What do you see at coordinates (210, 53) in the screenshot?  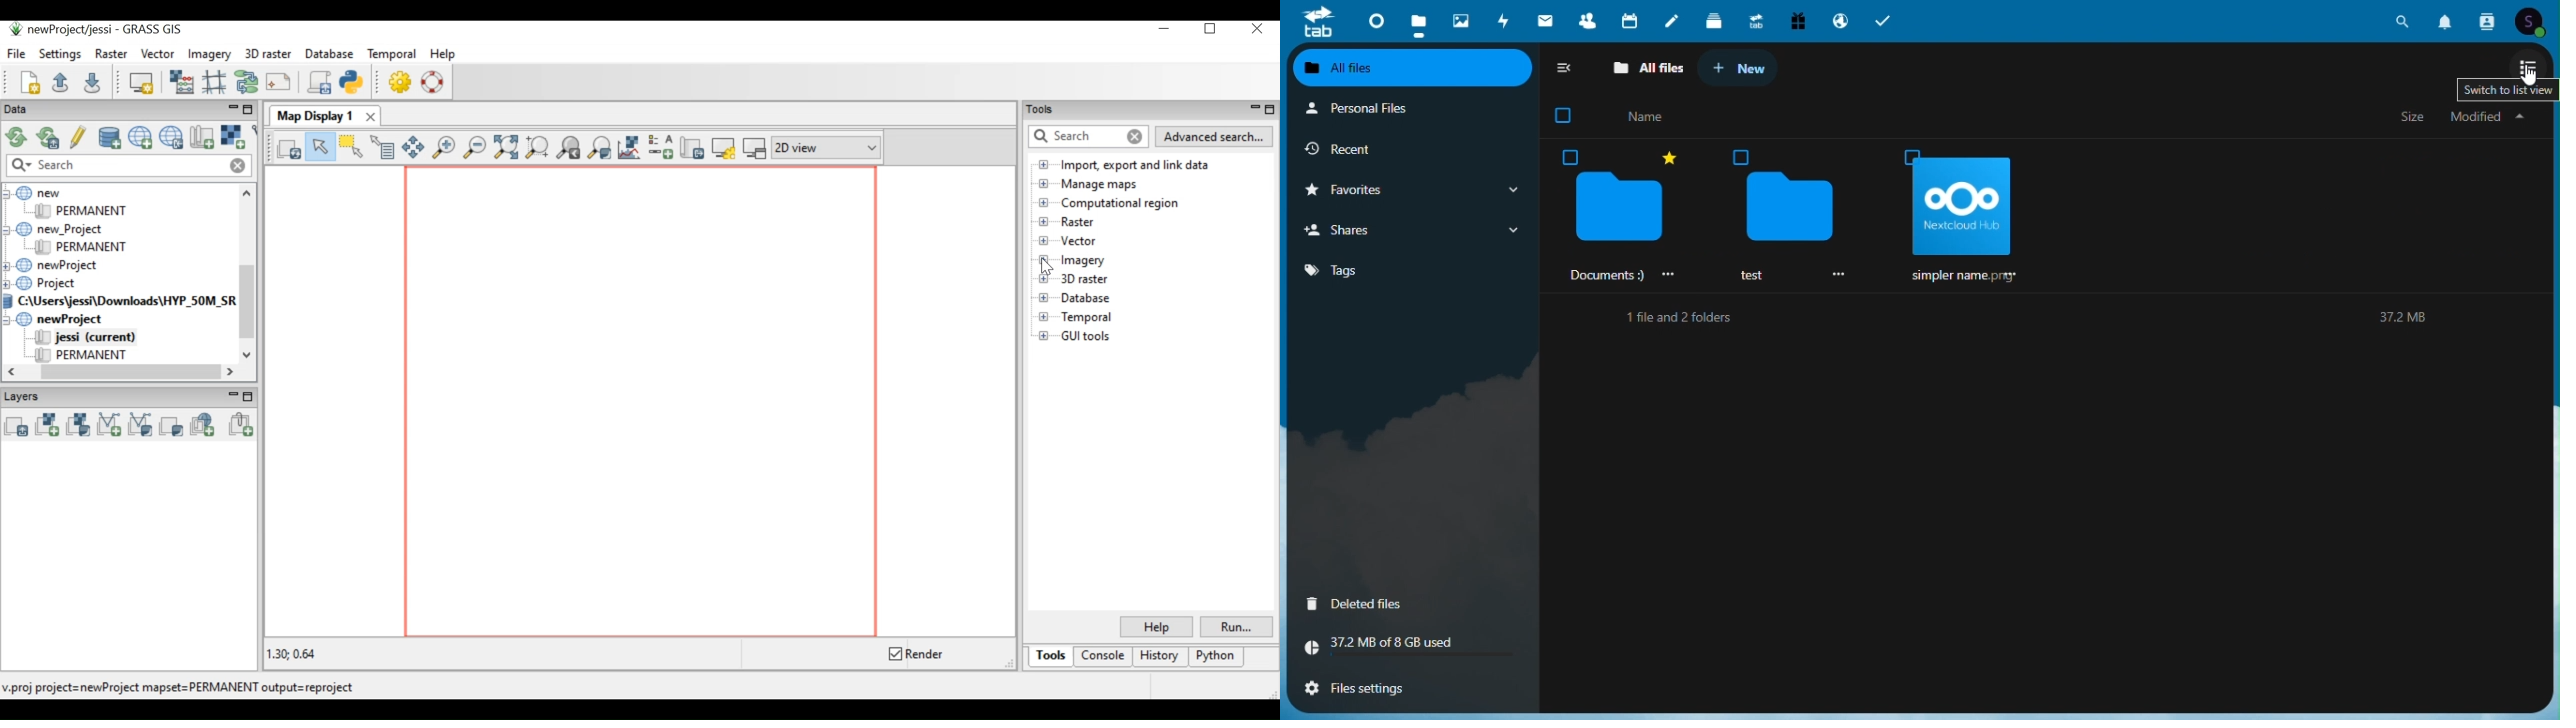 I see `Imagery` at bounding box center [210, 53].